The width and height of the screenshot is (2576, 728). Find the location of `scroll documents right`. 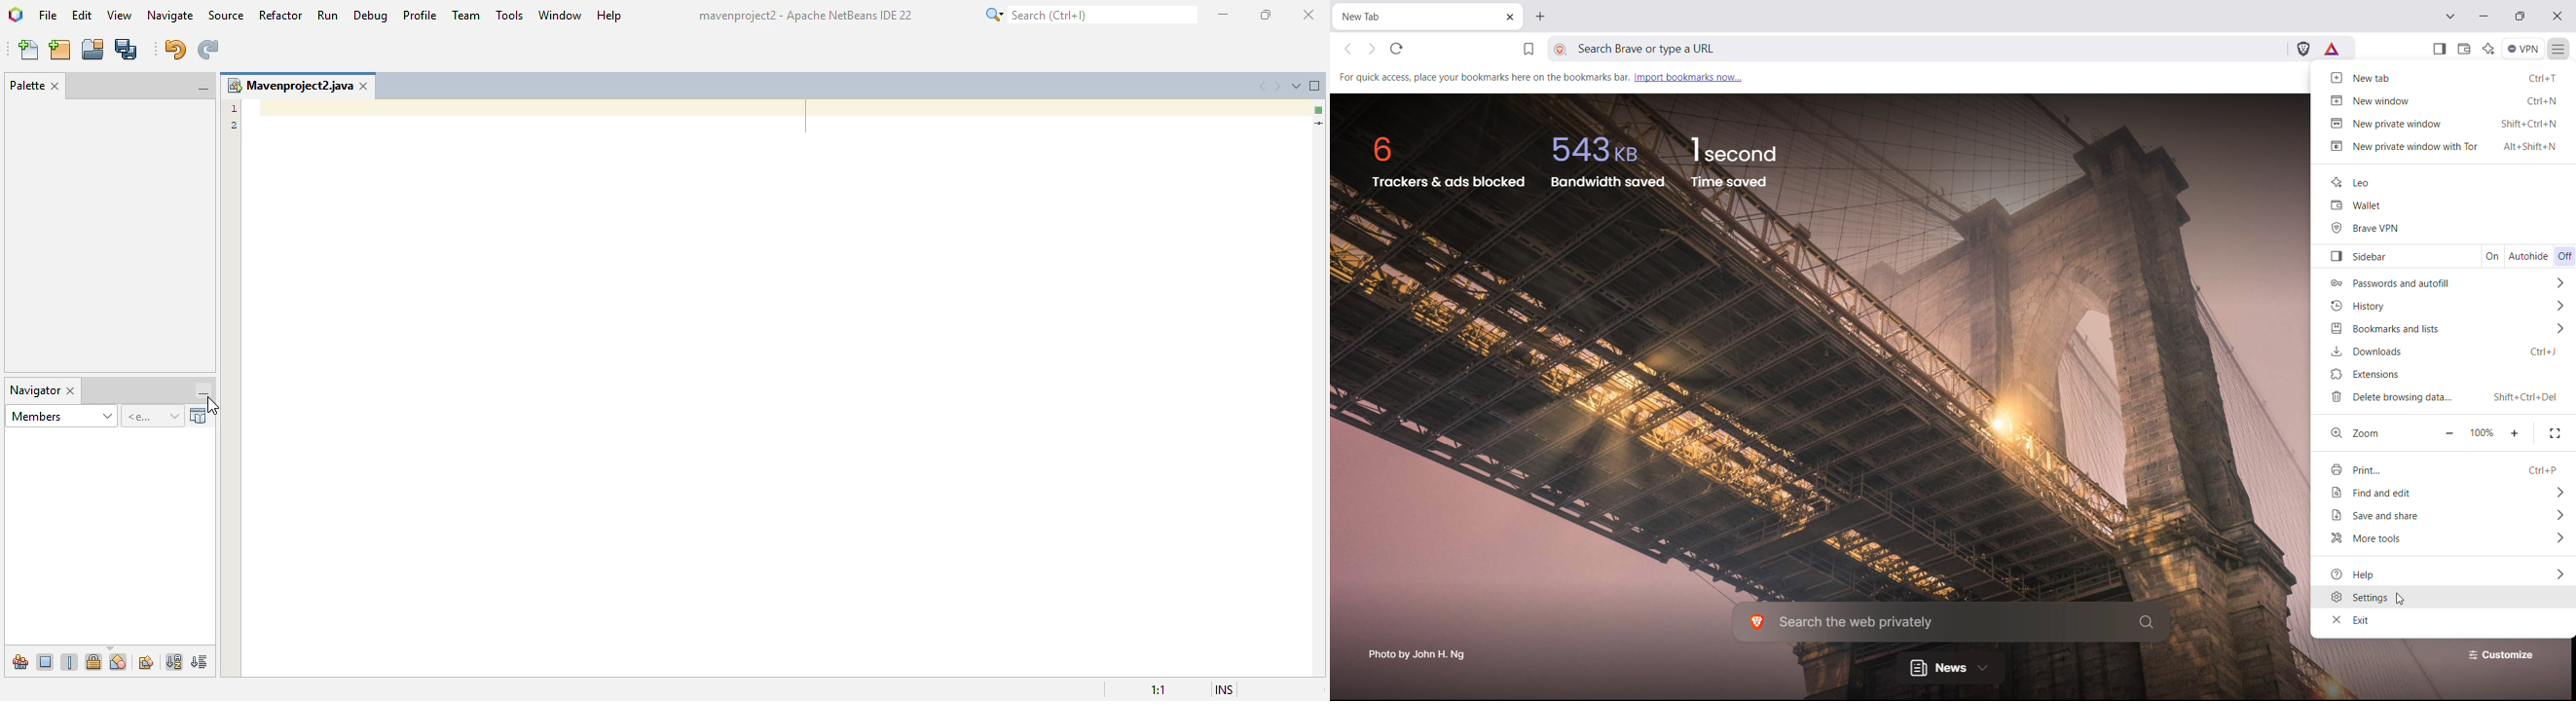

scroll documents right is located at coordinates (1277, 87).